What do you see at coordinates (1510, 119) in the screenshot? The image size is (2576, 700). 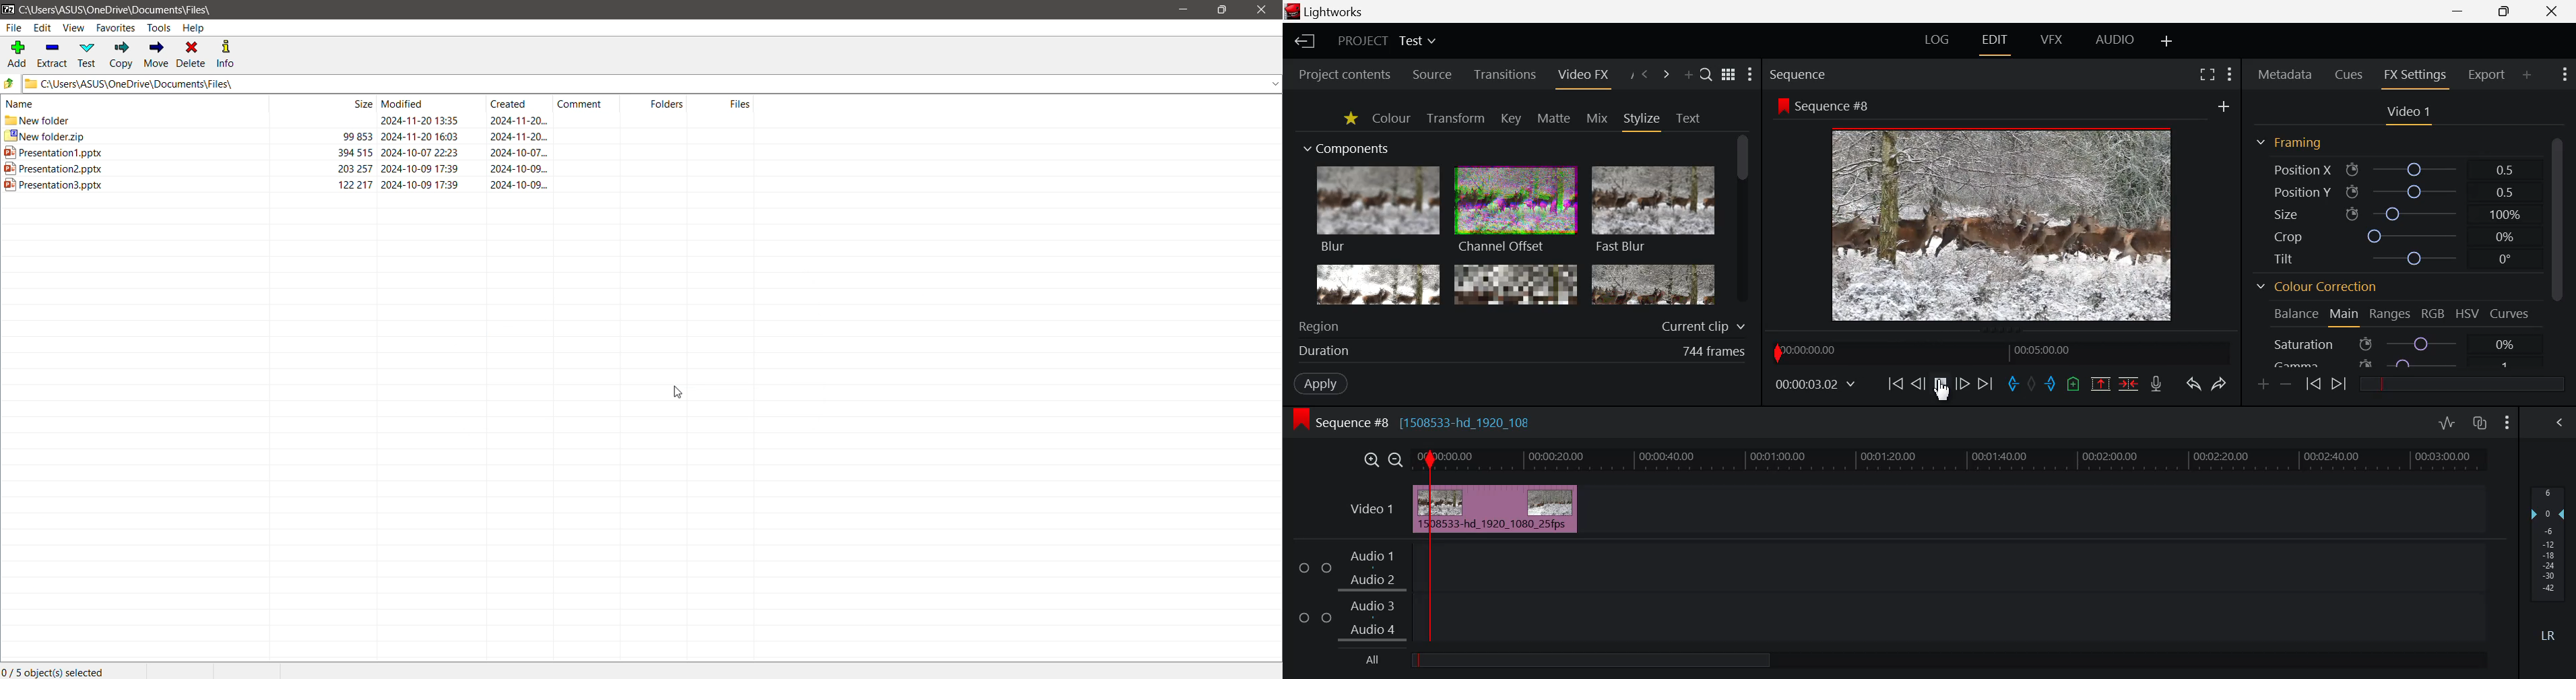 I see `Key` at bounding box center [1510, 119].